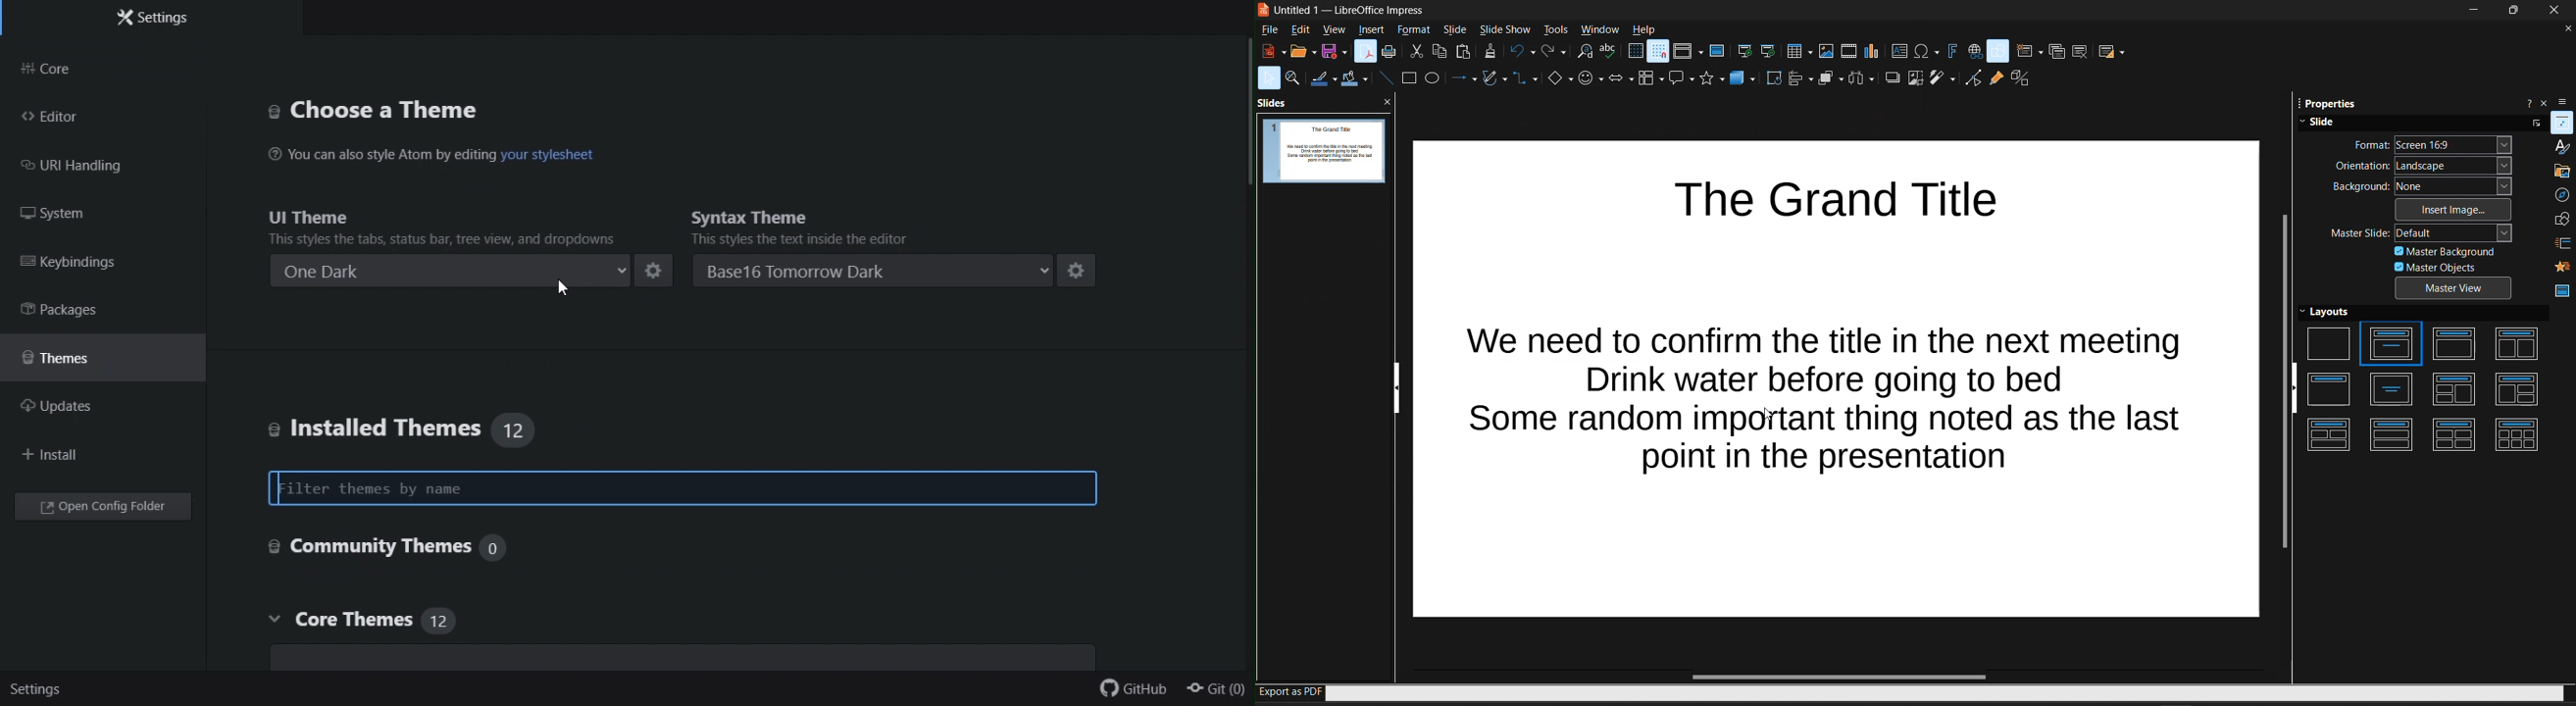 The image size is (2576, 728). Describe the element at coordinates (1522, 52) in the screenshot. I see `undo` at that location.